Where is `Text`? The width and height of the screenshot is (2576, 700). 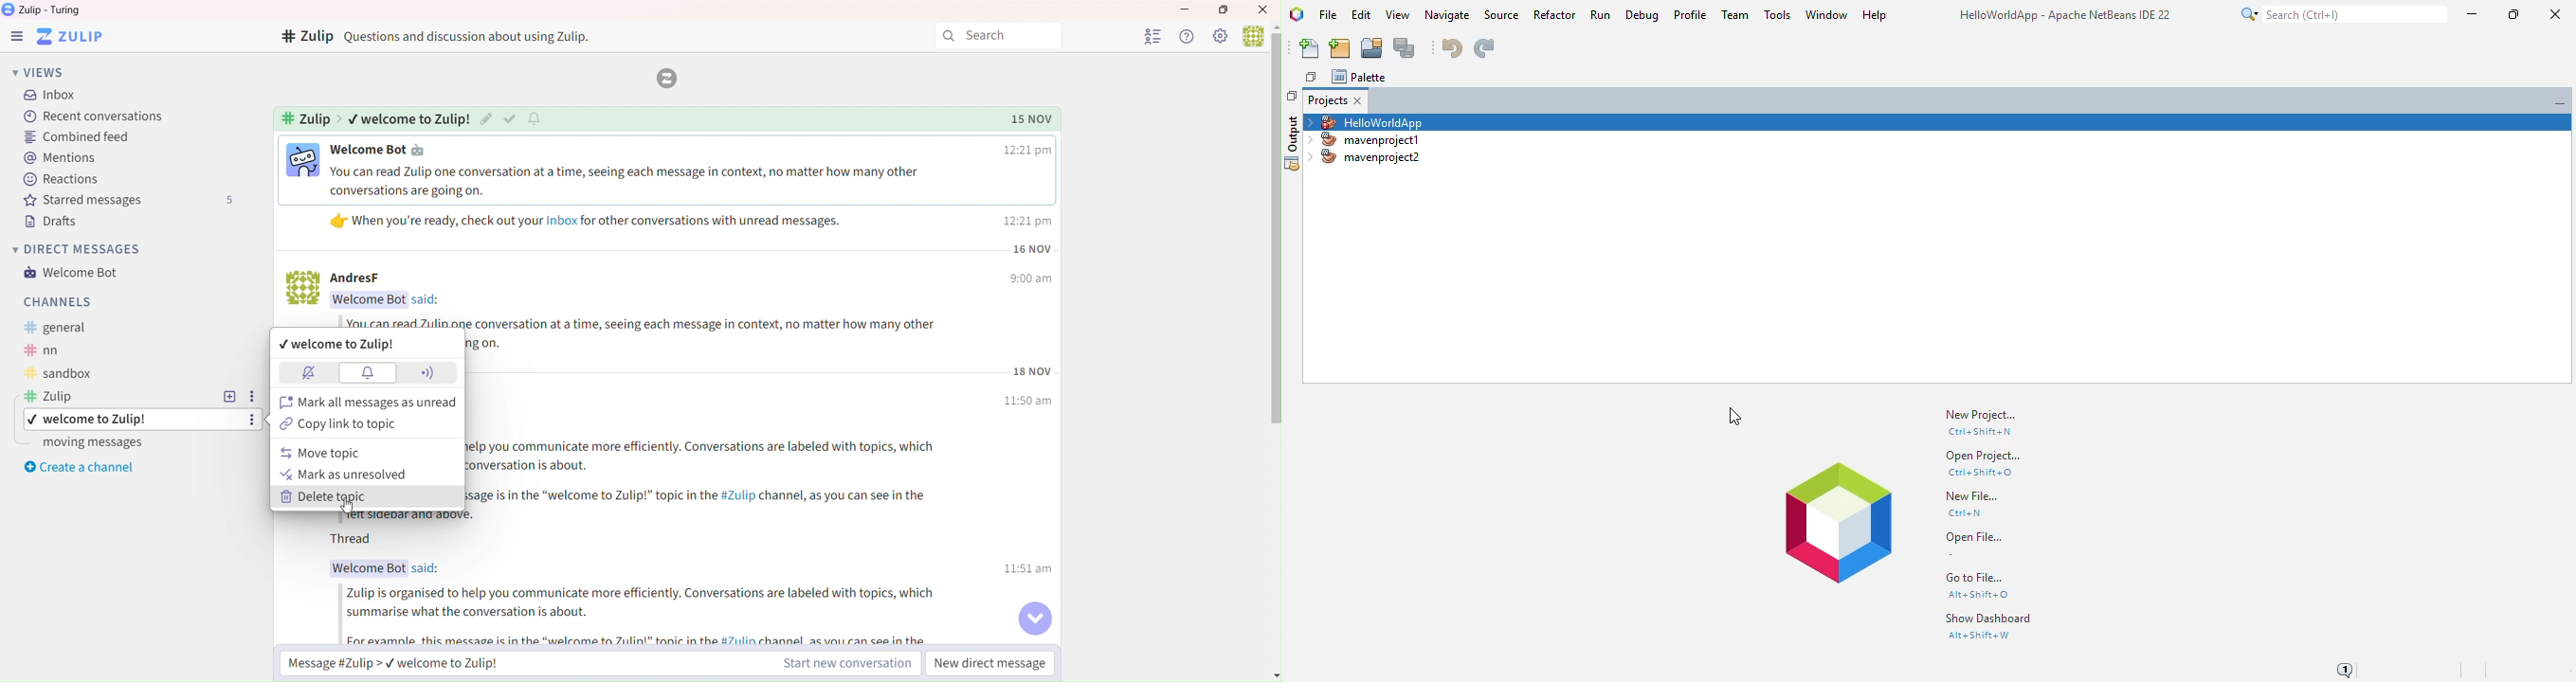
Text is located at coordinates (706, 455).